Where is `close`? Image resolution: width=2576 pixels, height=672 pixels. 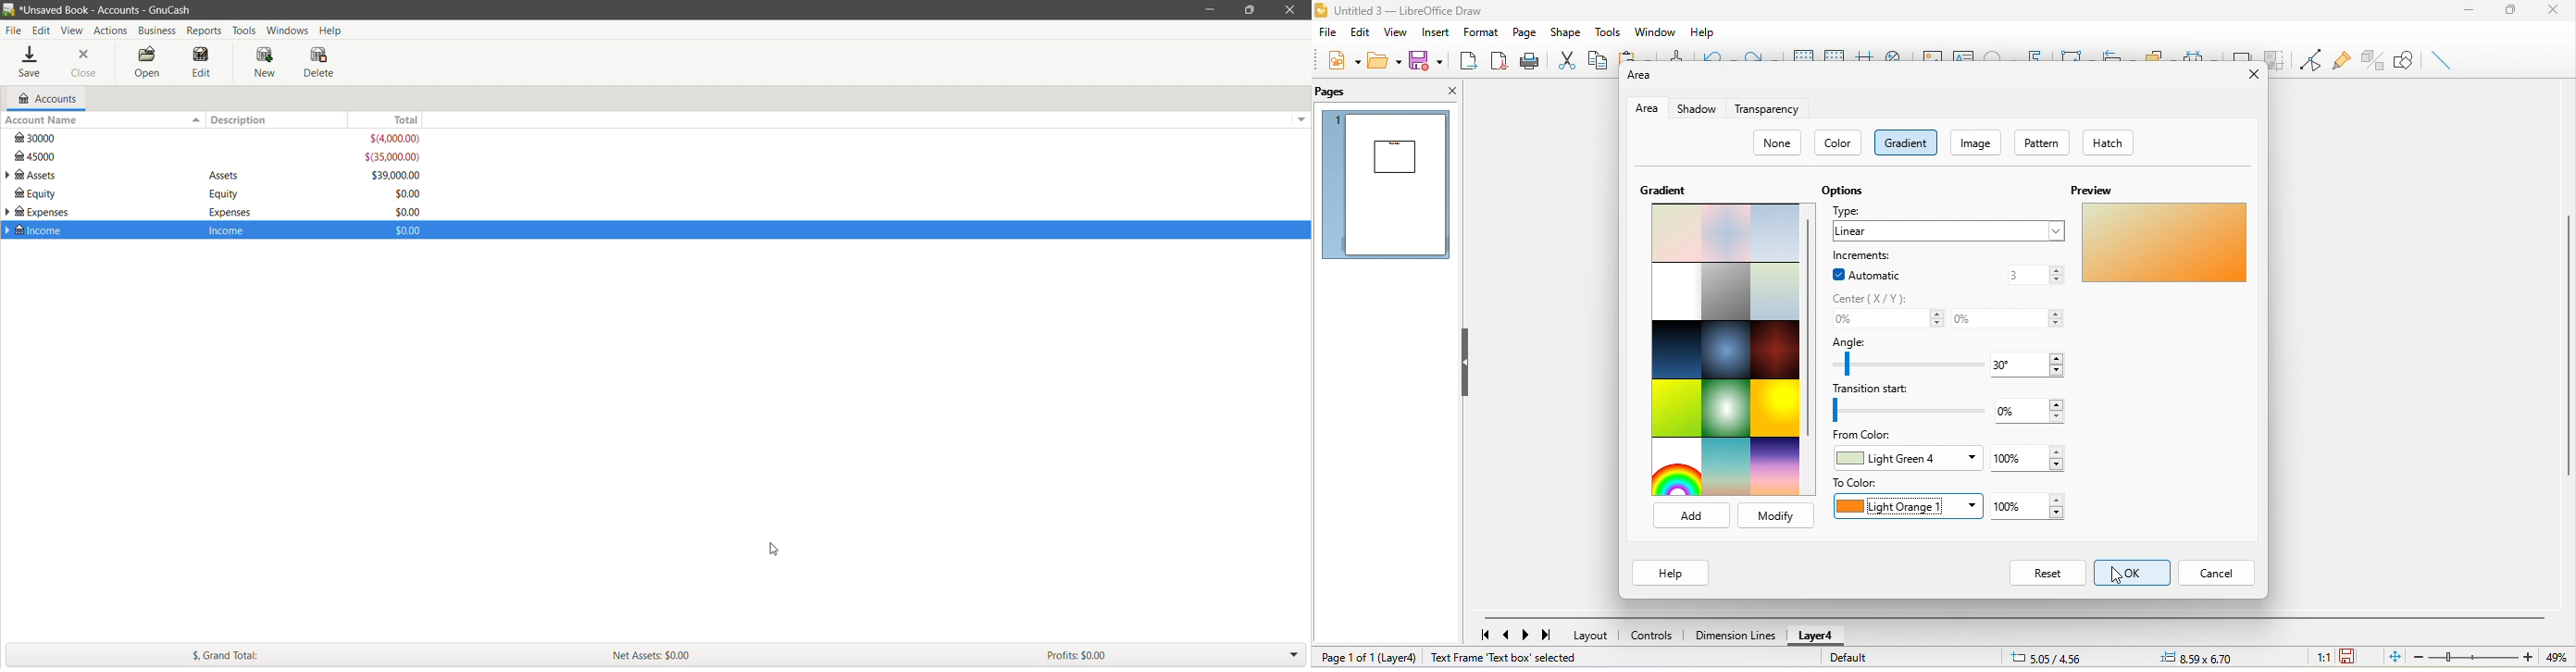 close is located at coordinates (2252, 77).